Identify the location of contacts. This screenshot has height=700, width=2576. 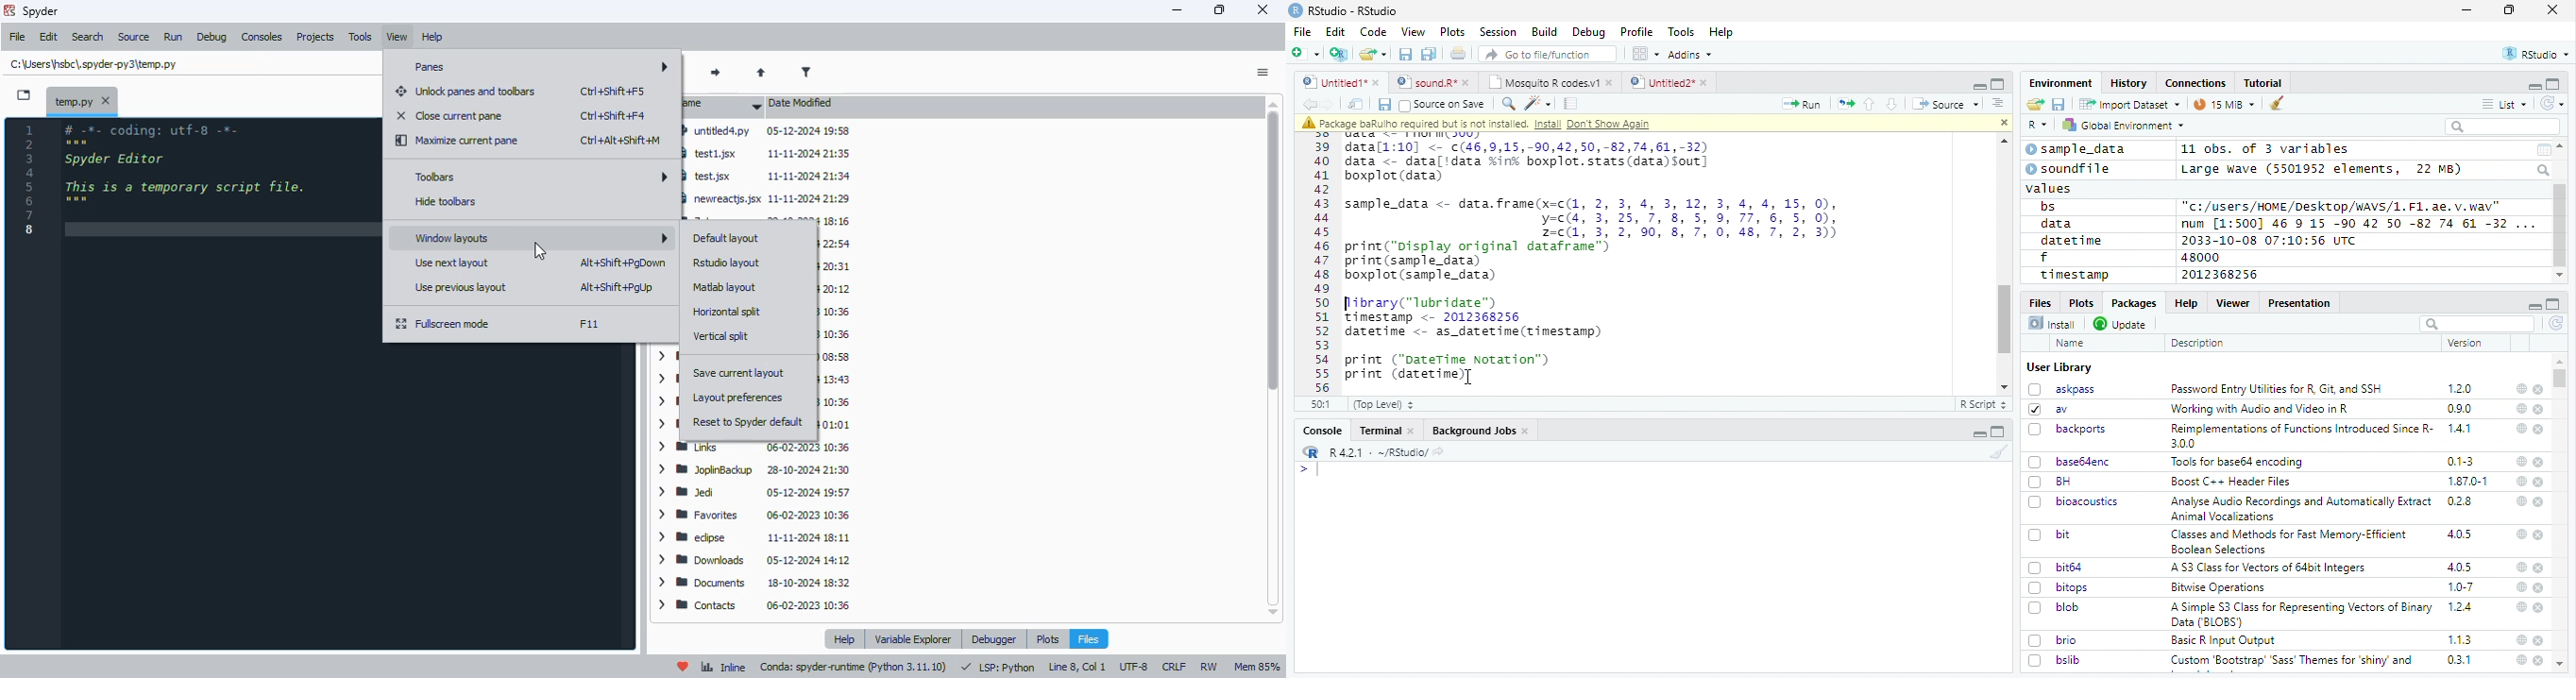
(759, 605).